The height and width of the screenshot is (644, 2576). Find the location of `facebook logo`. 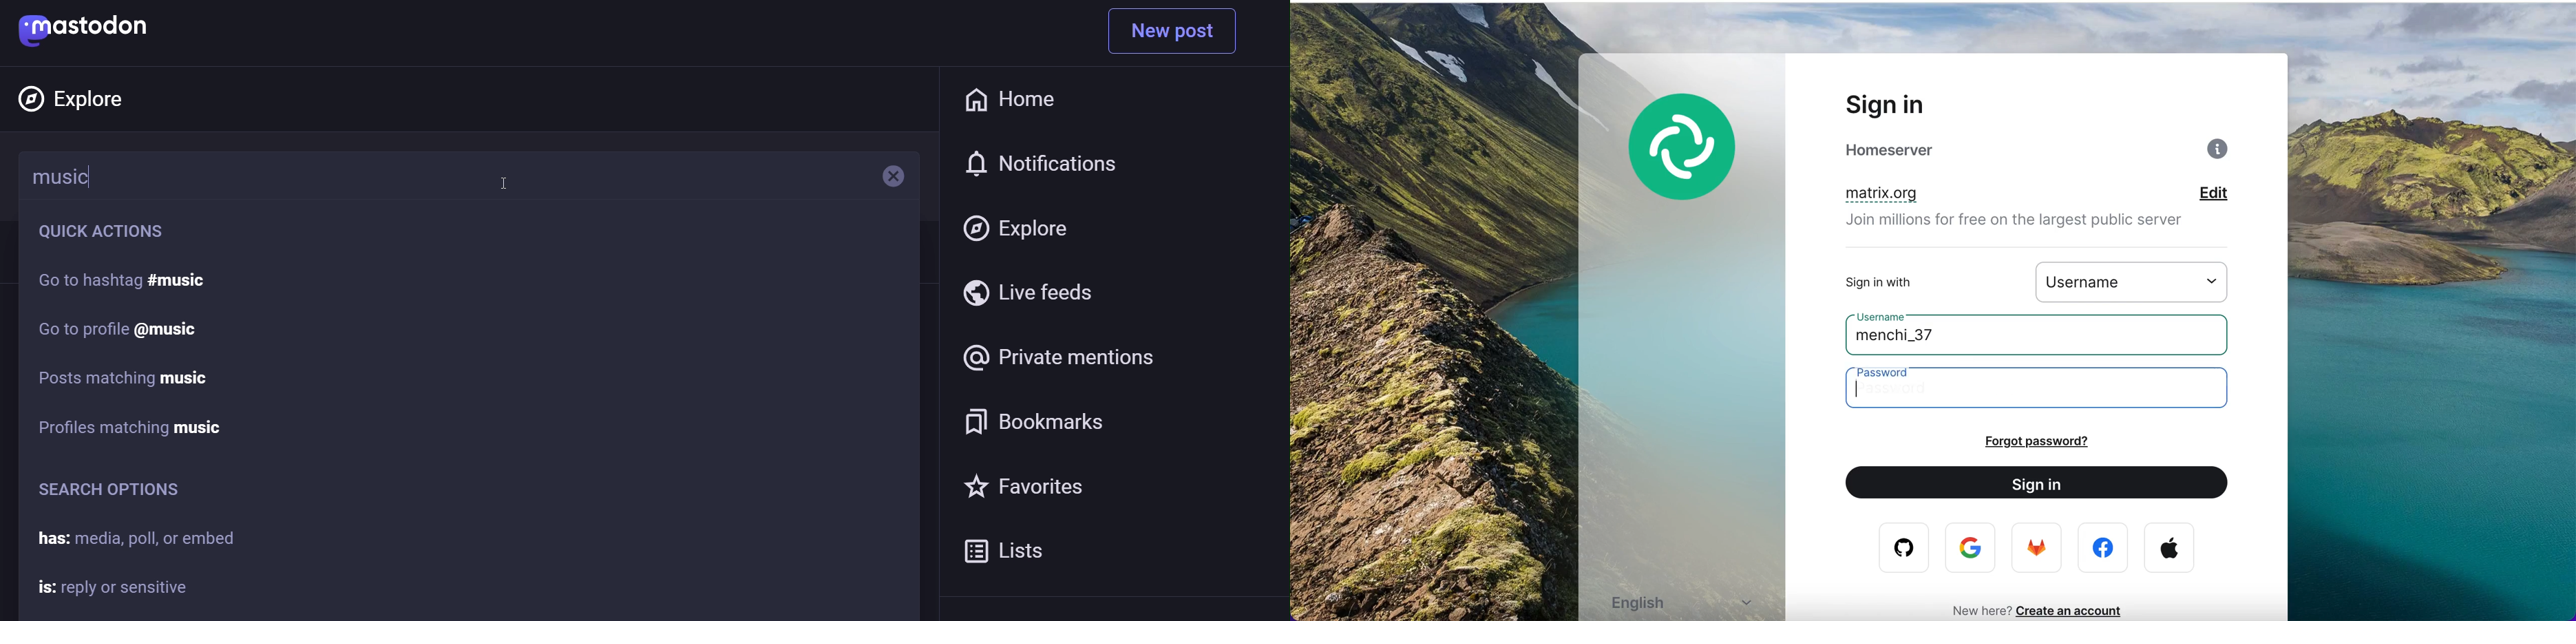

facebook logo is located at coordinates (2105, 548).